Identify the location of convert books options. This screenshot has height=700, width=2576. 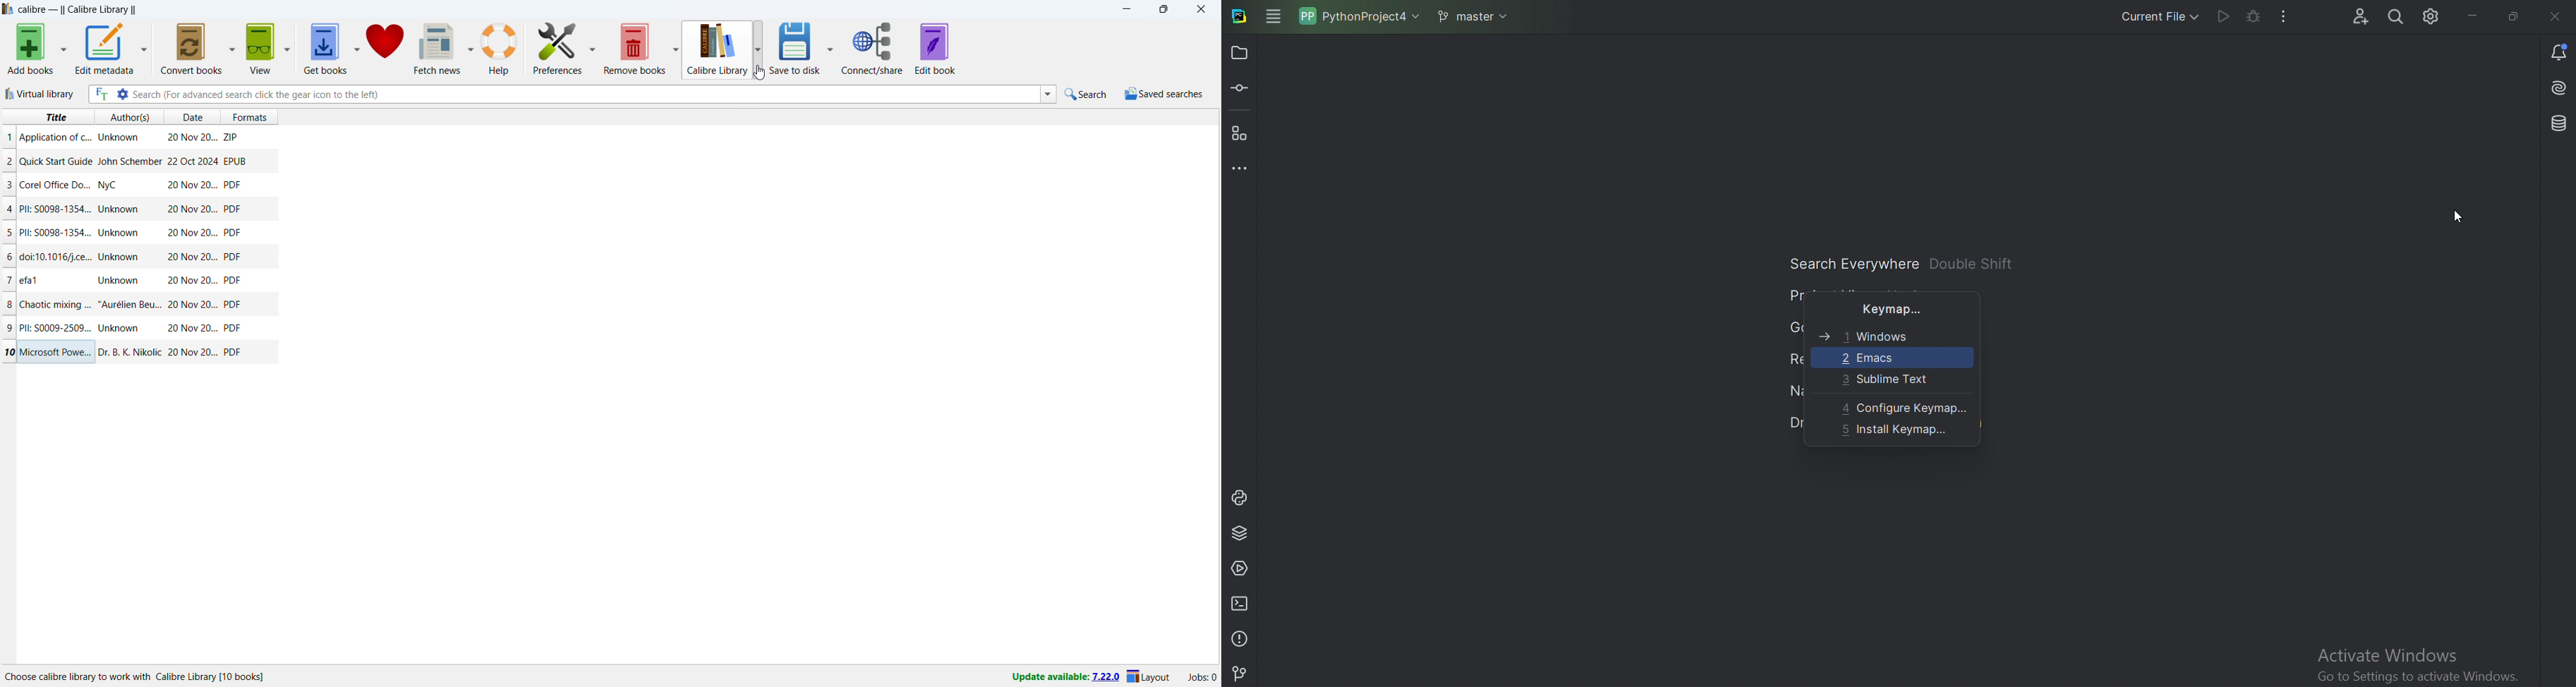
(233, 47).